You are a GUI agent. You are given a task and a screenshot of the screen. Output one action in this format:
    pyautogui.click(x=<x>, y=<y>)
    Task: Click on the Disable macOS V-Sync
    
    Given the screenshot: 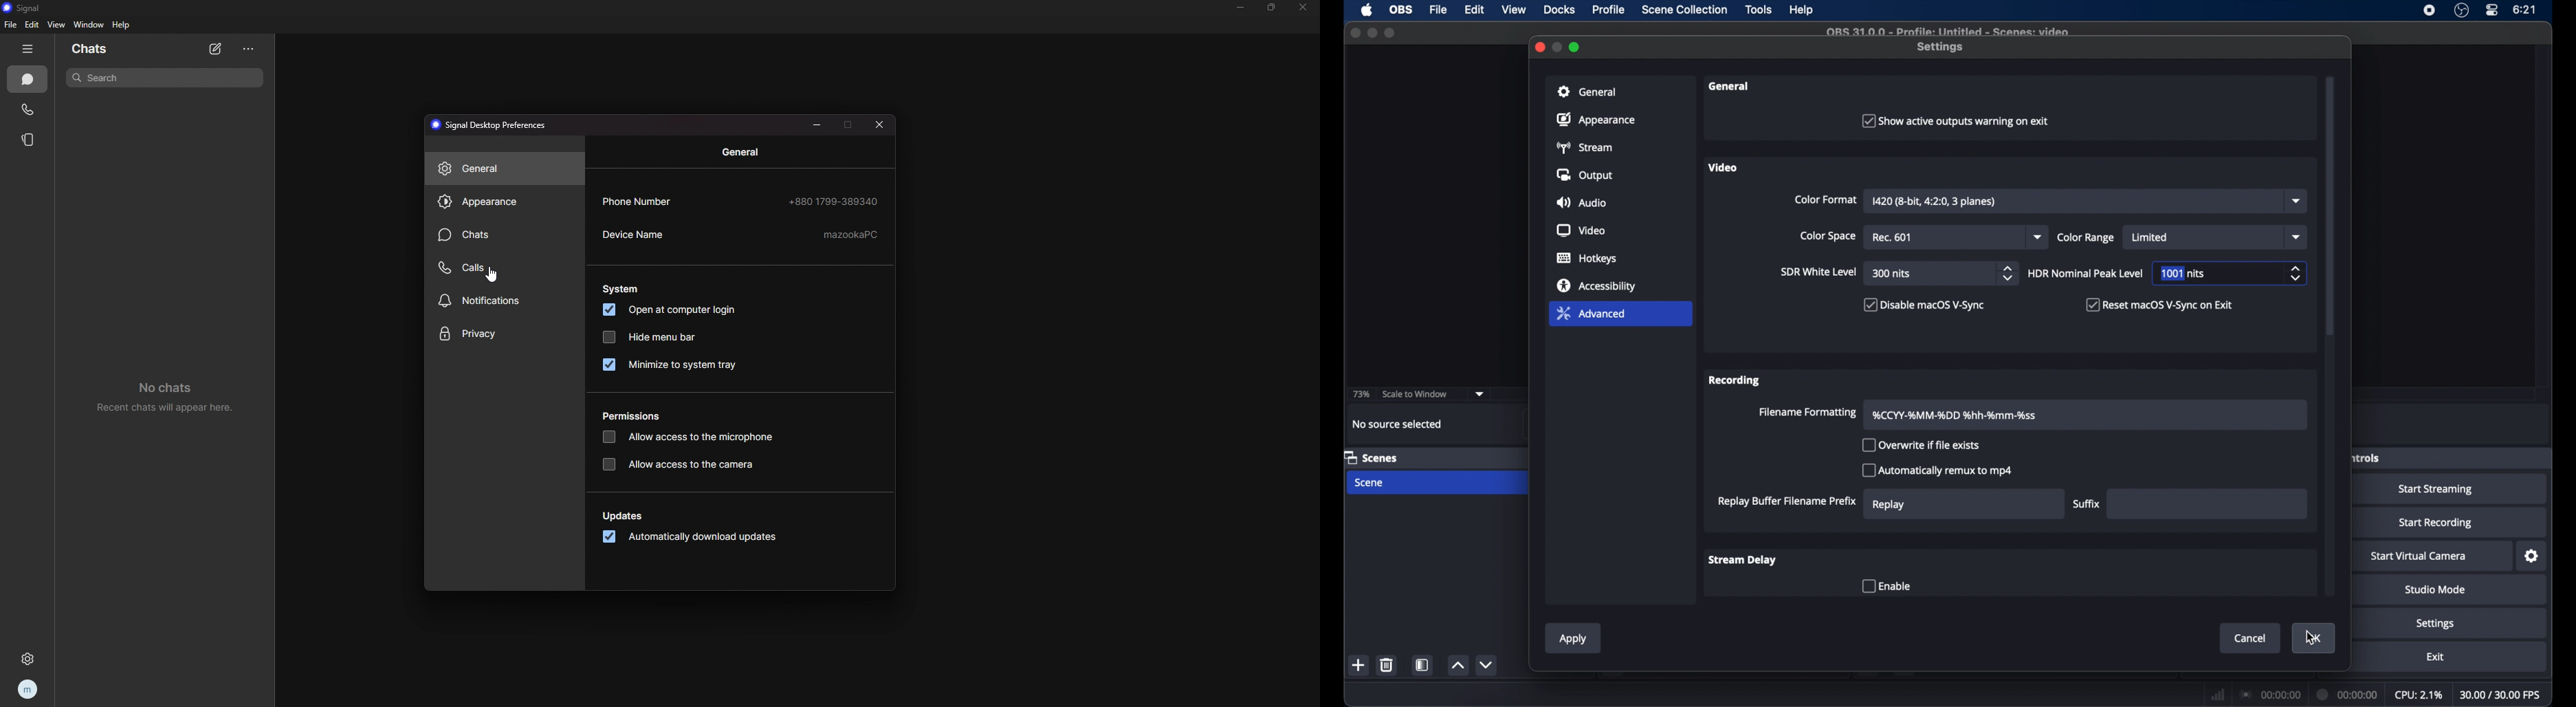 What is the action you would take?
    pyautogui.click(x=1925, y=308)
    